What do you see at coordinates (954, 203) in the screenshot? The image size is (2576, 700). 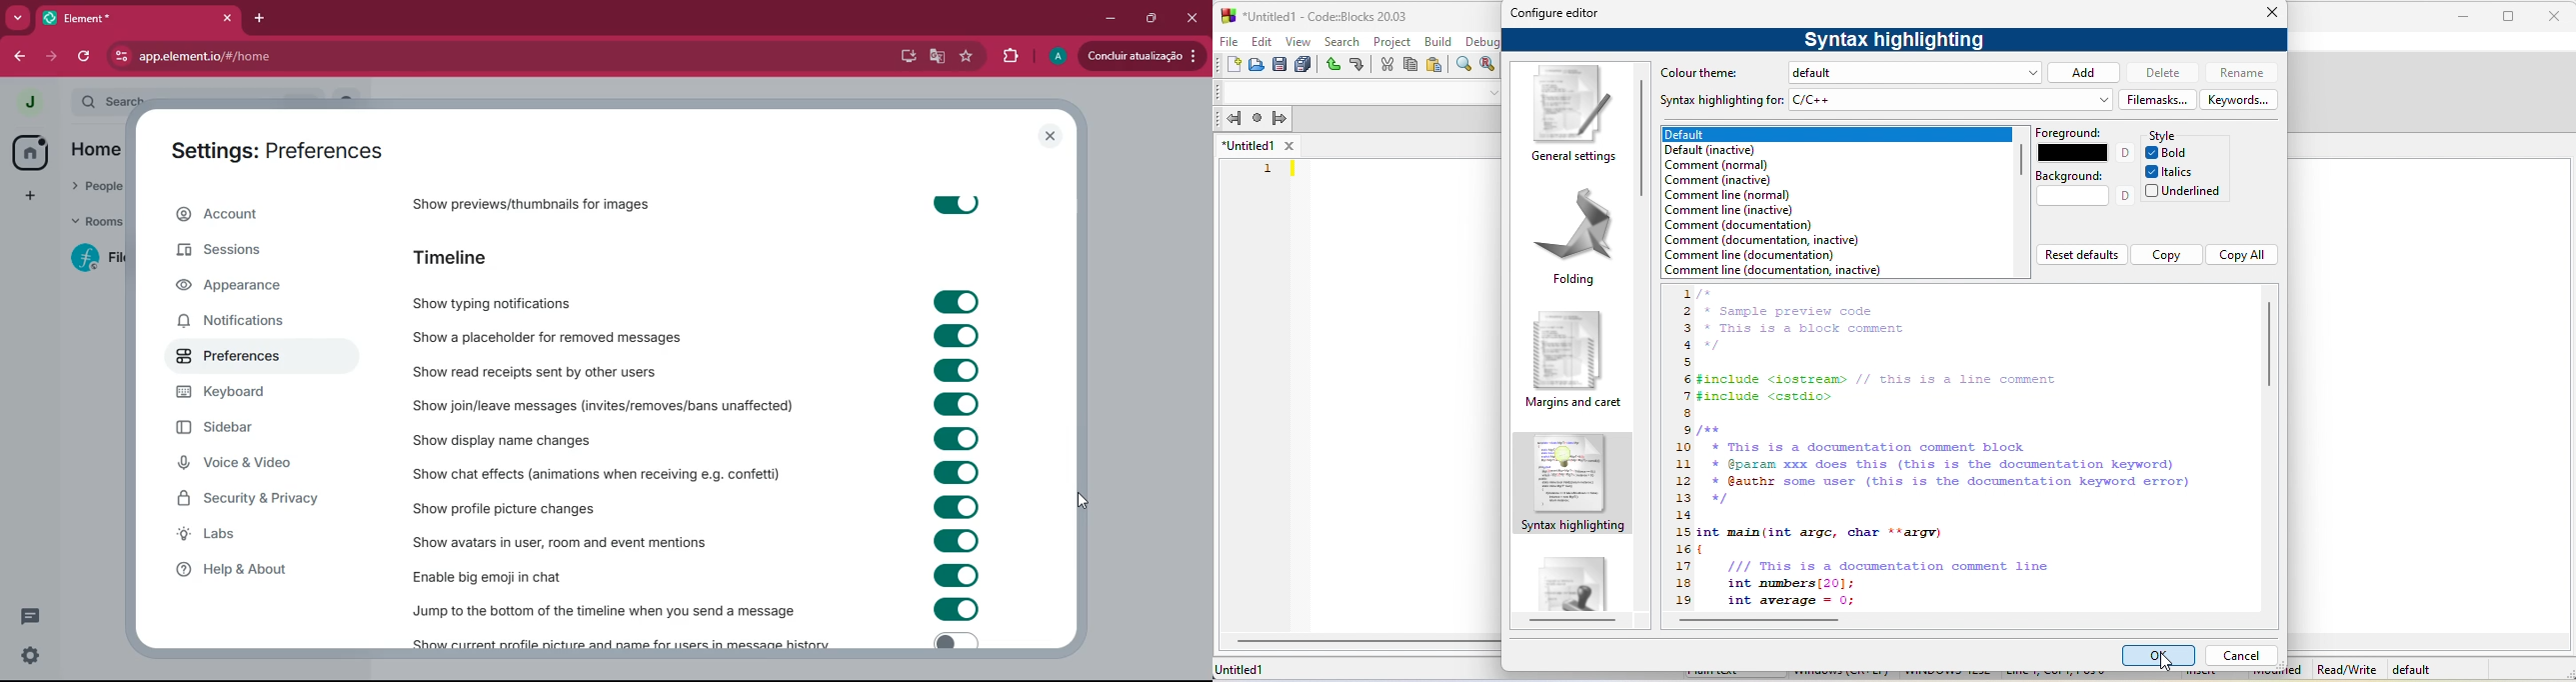 I see `toggle on` at bounding box center [954, 203].